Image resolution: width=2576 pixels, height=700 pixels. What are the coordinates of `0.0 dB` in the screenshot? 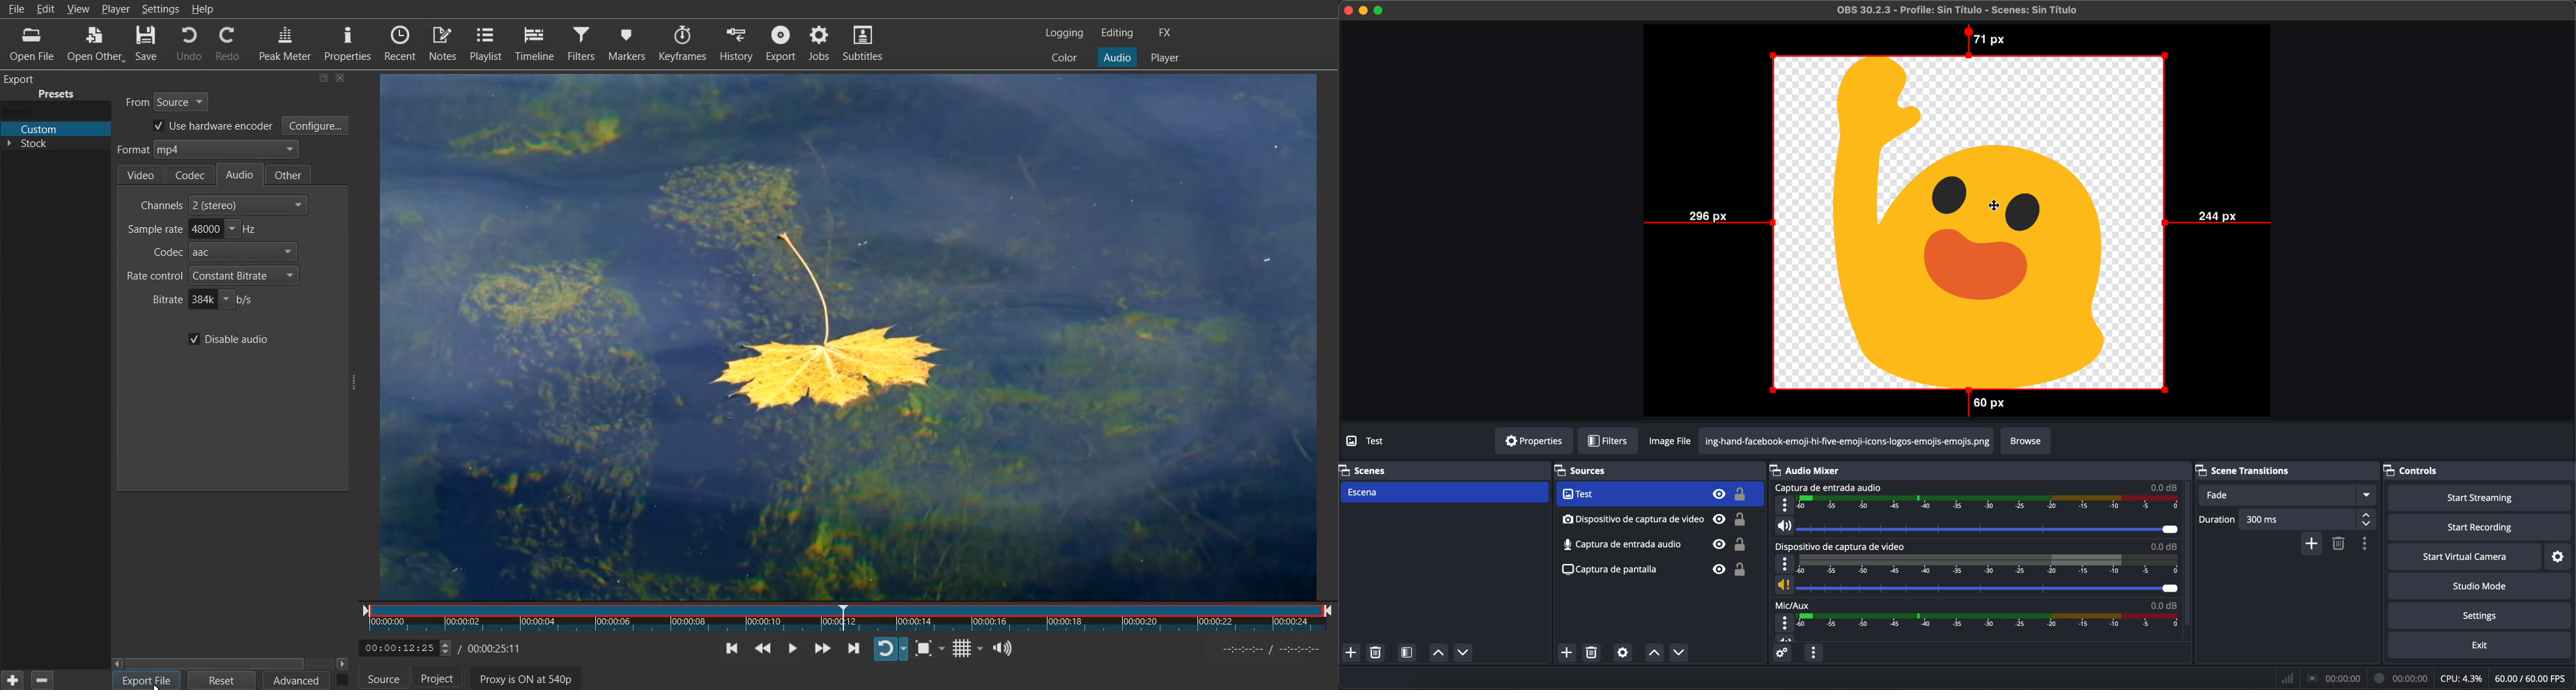 It's located at (2165, 546).